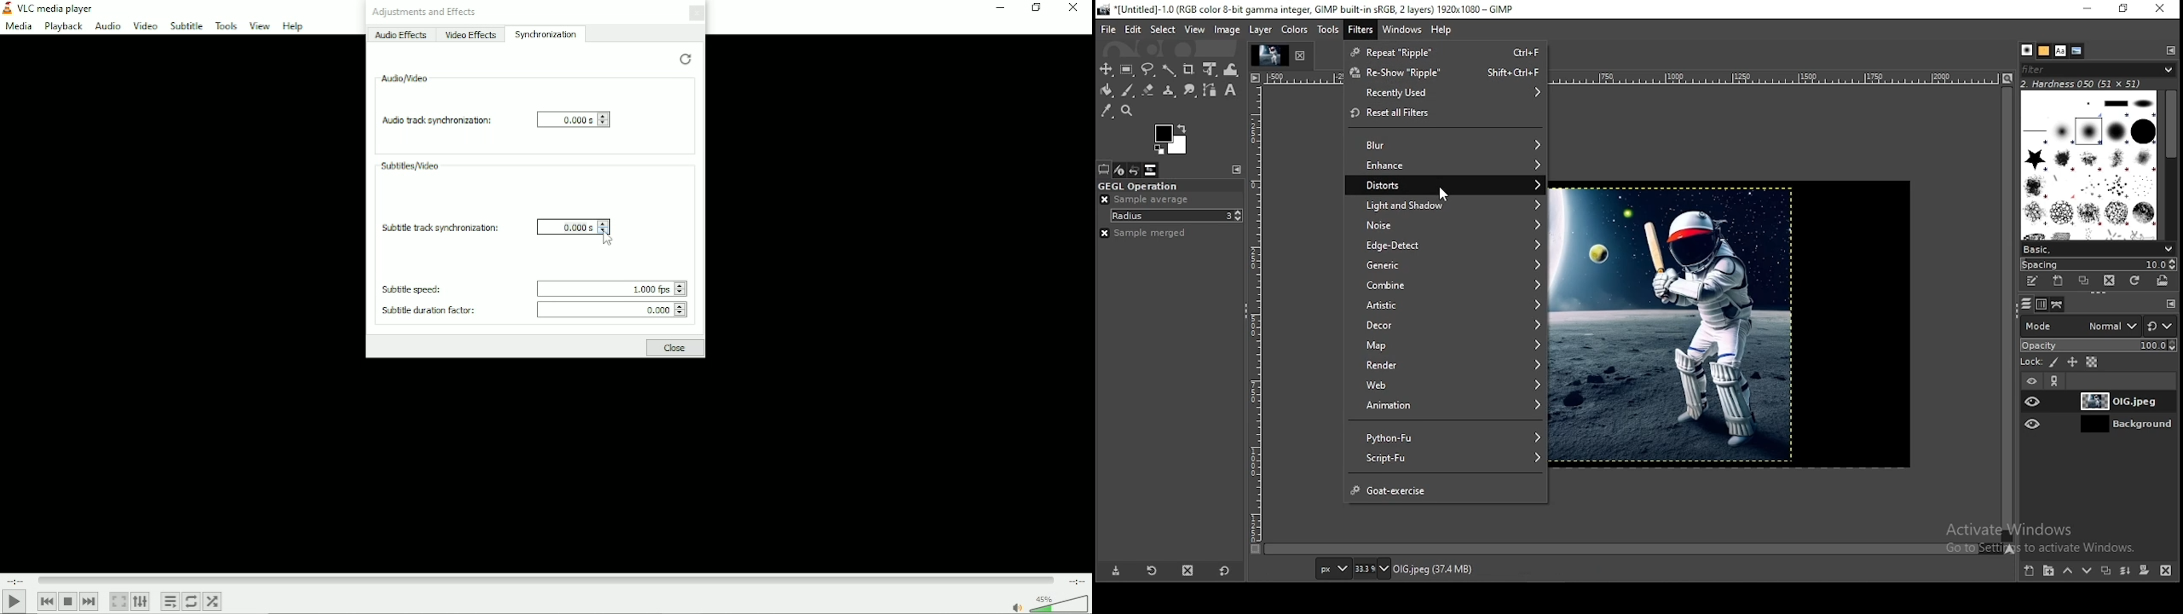  What do you see at coordinates (676, 348) in the screenshot?
I see `Close` at bounding box center [676, 348].